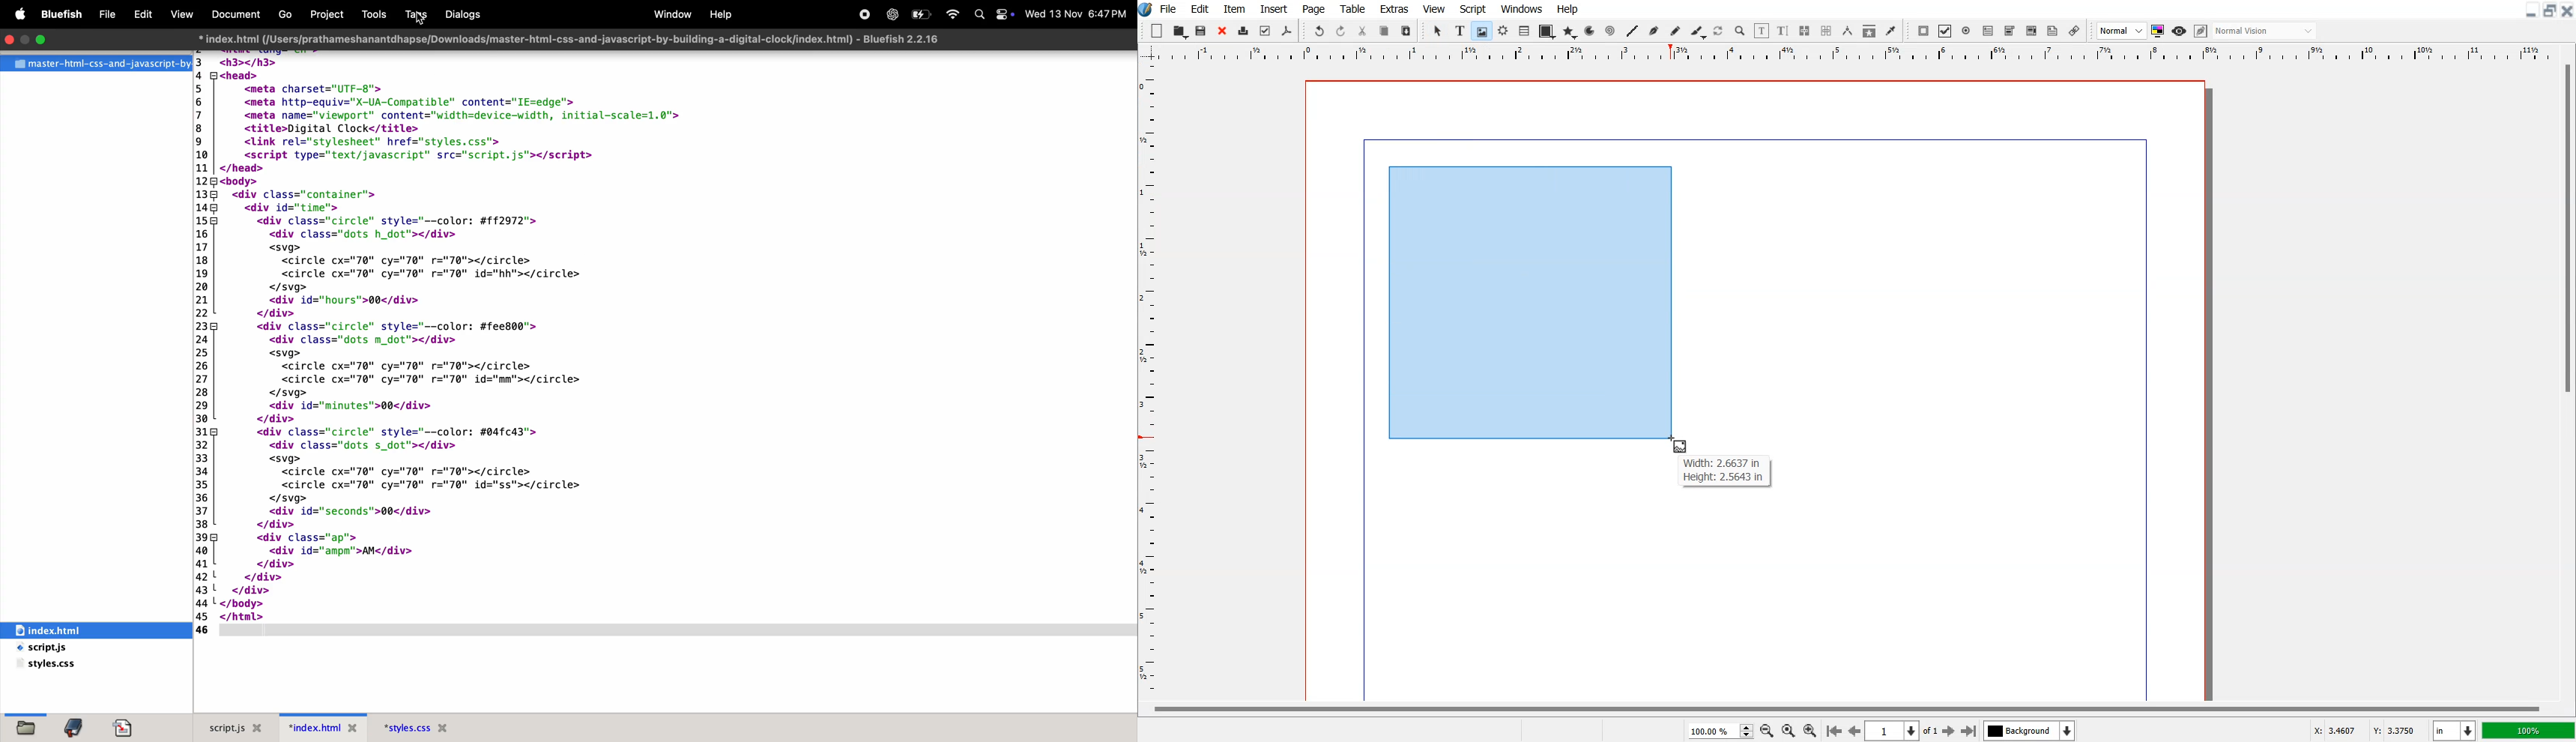 Image resolution: width=2576 pixels, height=756 pixels. I want to click on Preflight verifier, so click(1266, 31).